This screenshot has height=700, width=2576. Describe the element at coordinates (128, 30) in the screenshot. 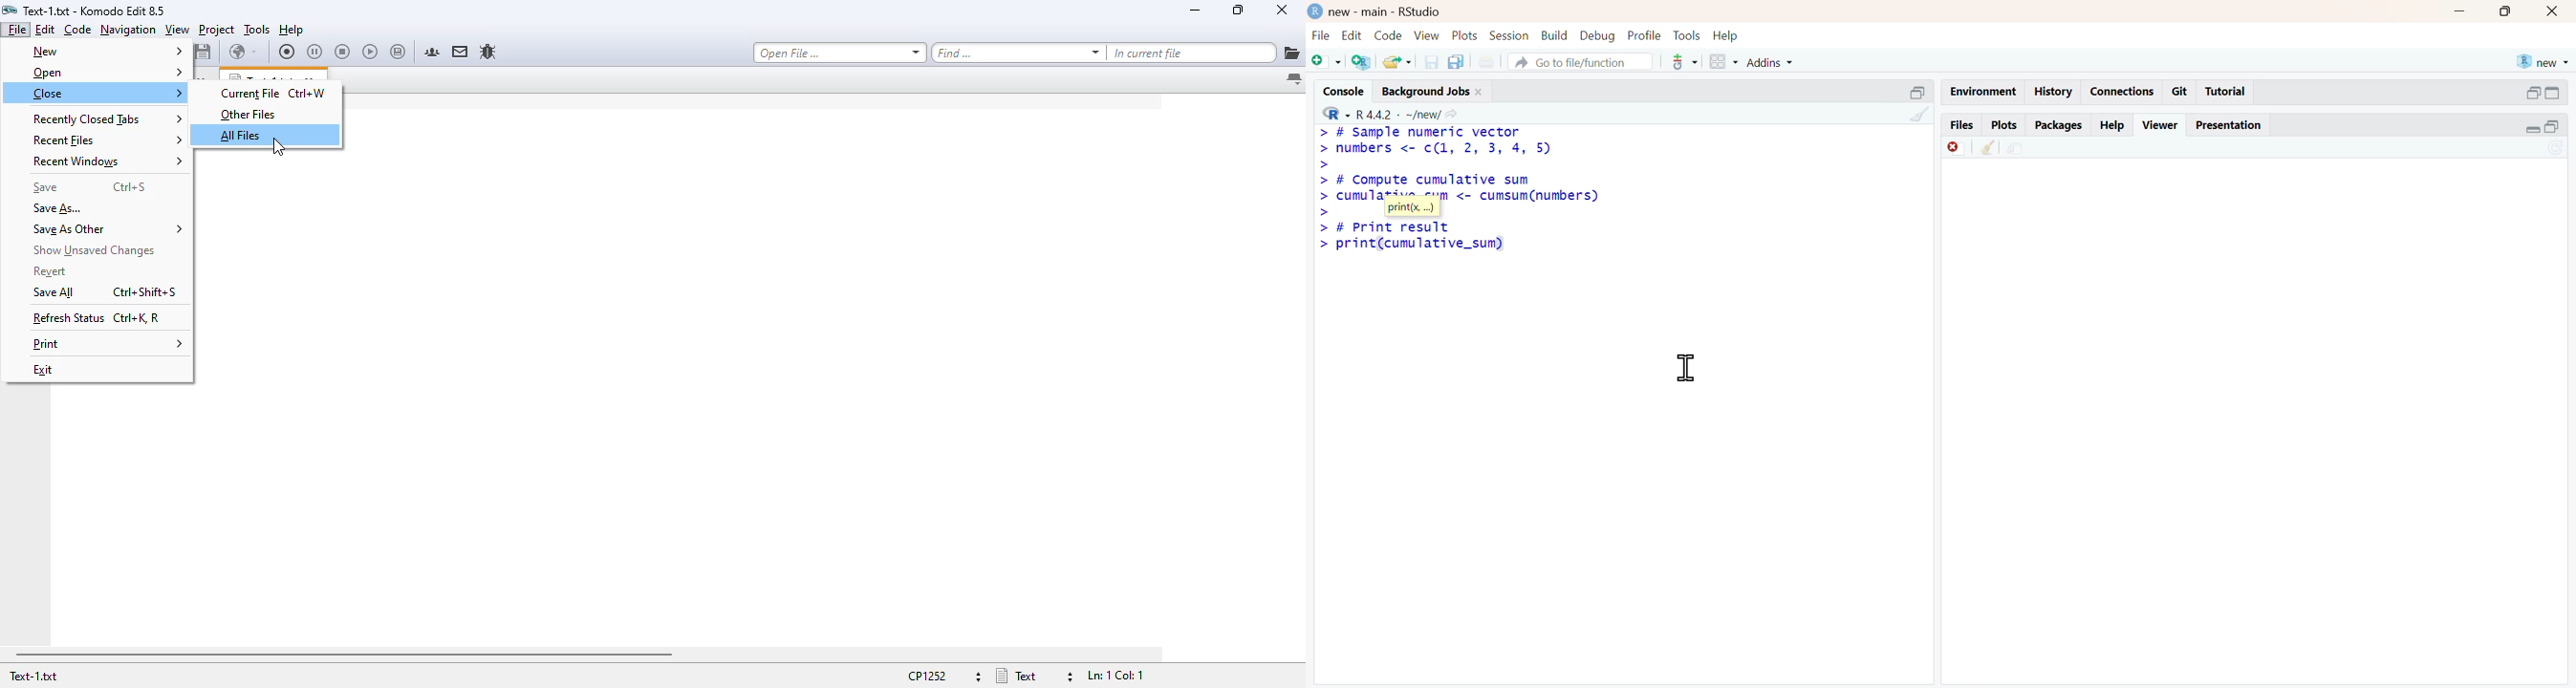

I see `navigation` at that location.